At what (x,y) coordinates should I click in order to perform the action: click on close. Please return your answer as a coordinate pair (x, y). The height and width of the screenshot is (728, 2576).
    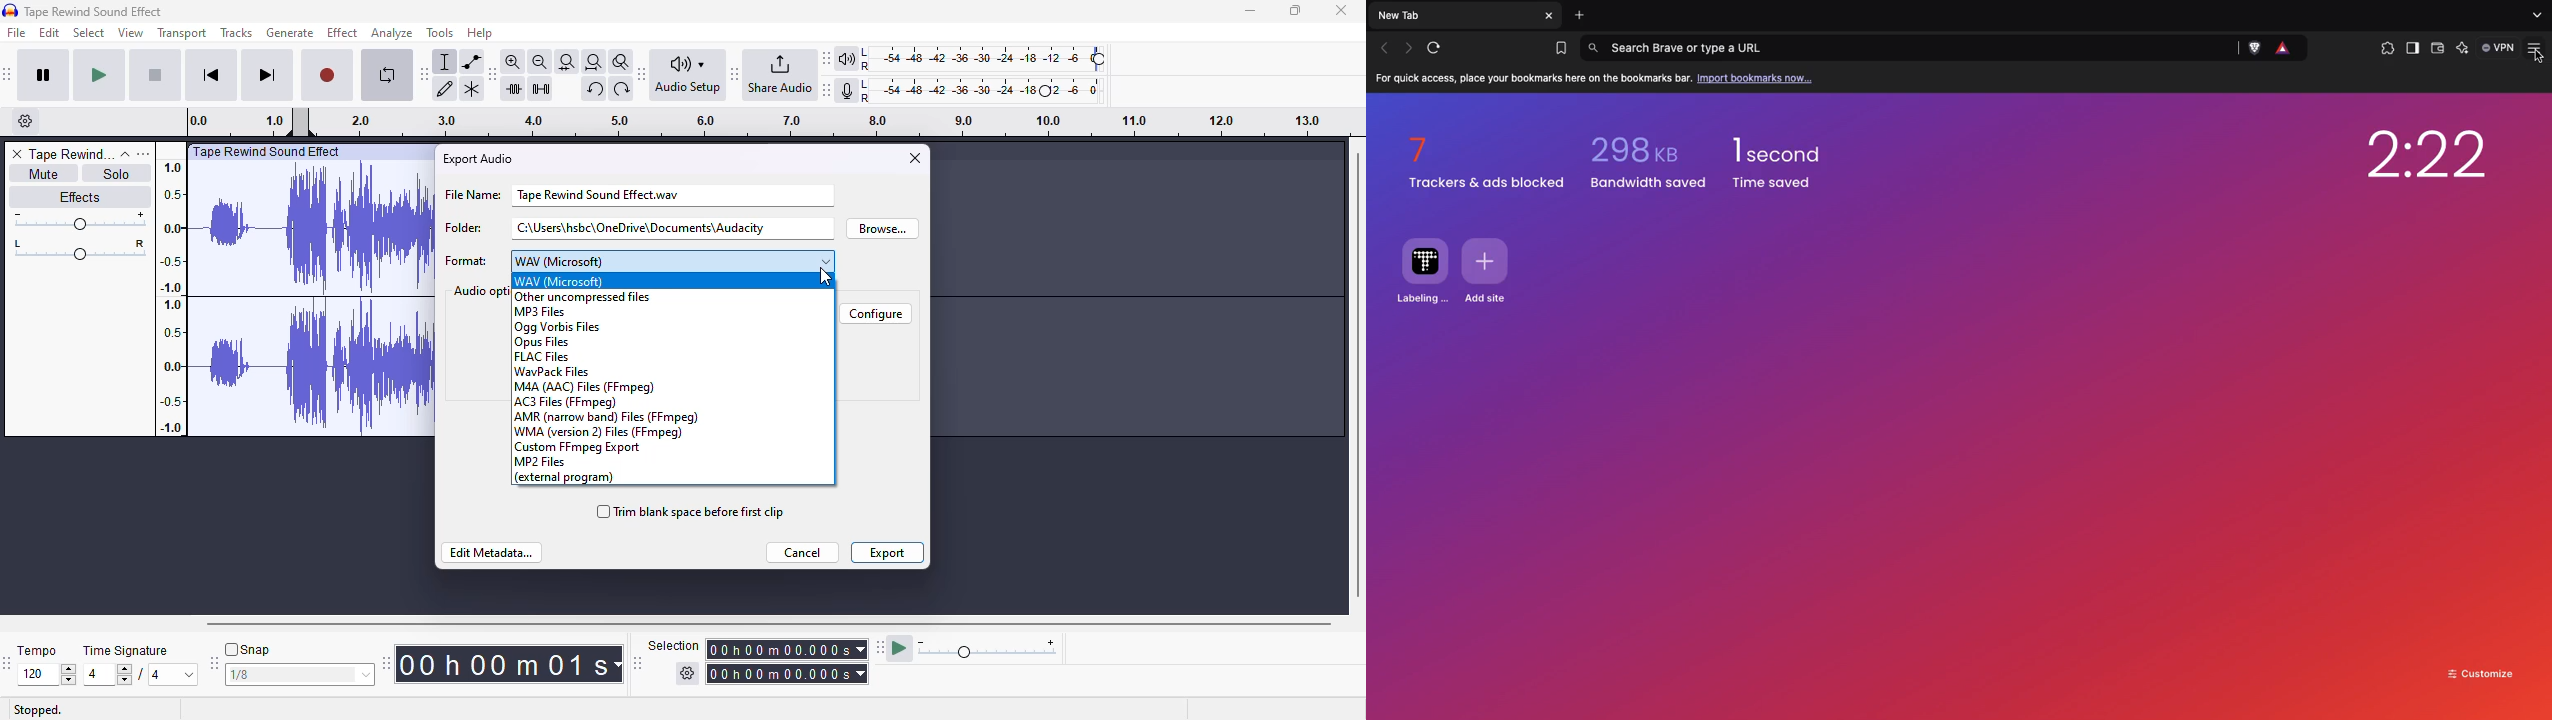
    Looking at the image, I should click on (916, 158).